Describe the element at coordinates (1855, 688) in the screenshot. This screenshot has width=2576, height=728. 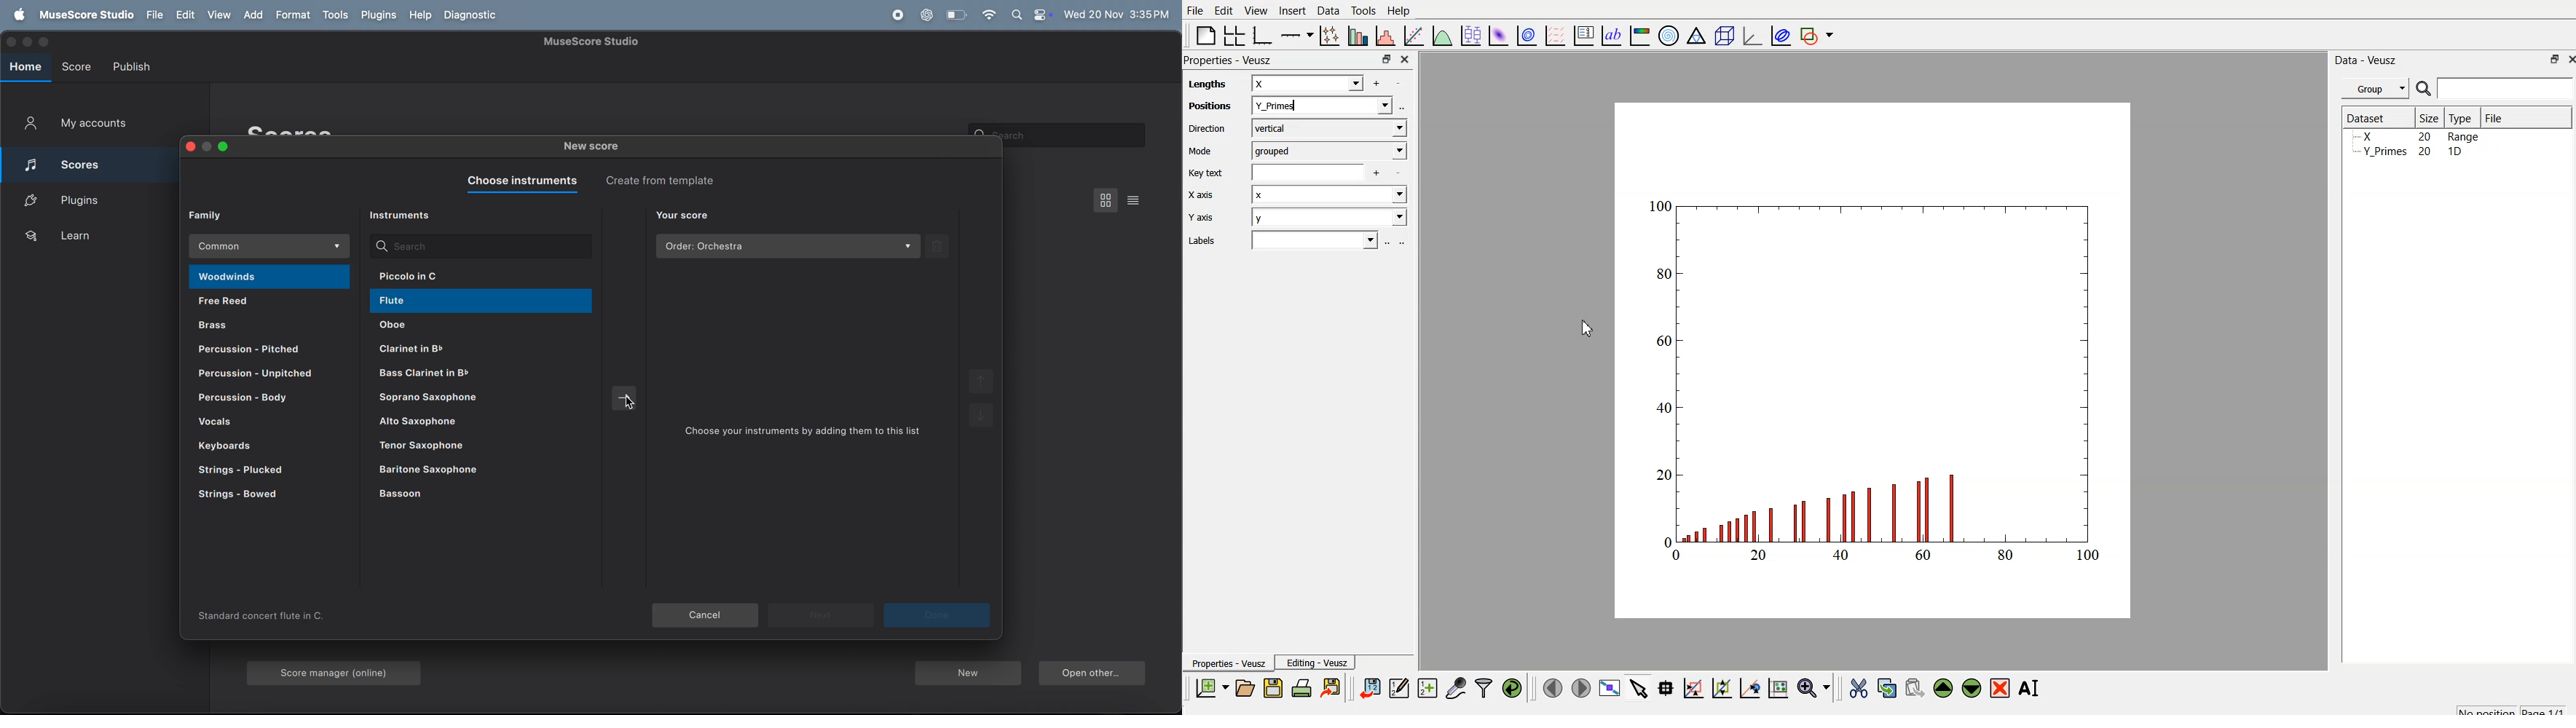
I see `cut the widget` at that location.